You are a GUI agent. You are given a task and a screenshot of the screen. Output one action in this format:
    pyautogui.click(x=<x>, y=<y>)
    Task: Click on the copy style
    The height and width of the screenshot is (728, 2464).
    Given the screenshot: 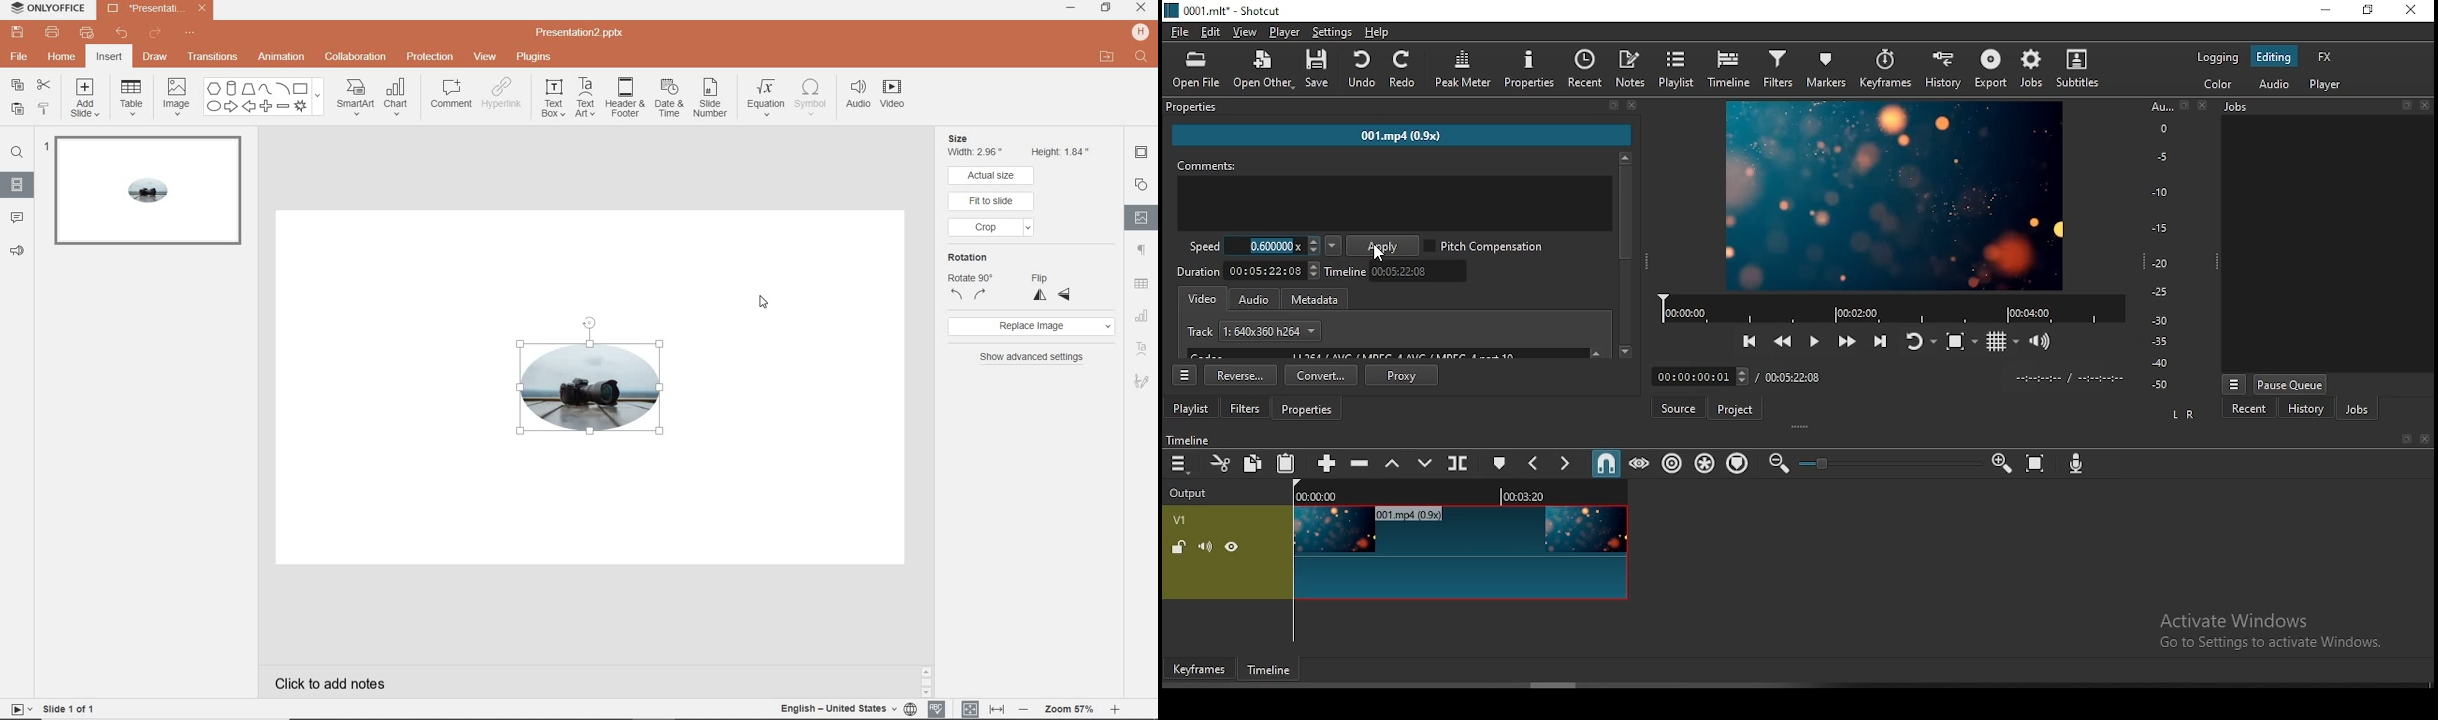 What is the action you would take?
    pyautogui.click(x=45, y=109)
    